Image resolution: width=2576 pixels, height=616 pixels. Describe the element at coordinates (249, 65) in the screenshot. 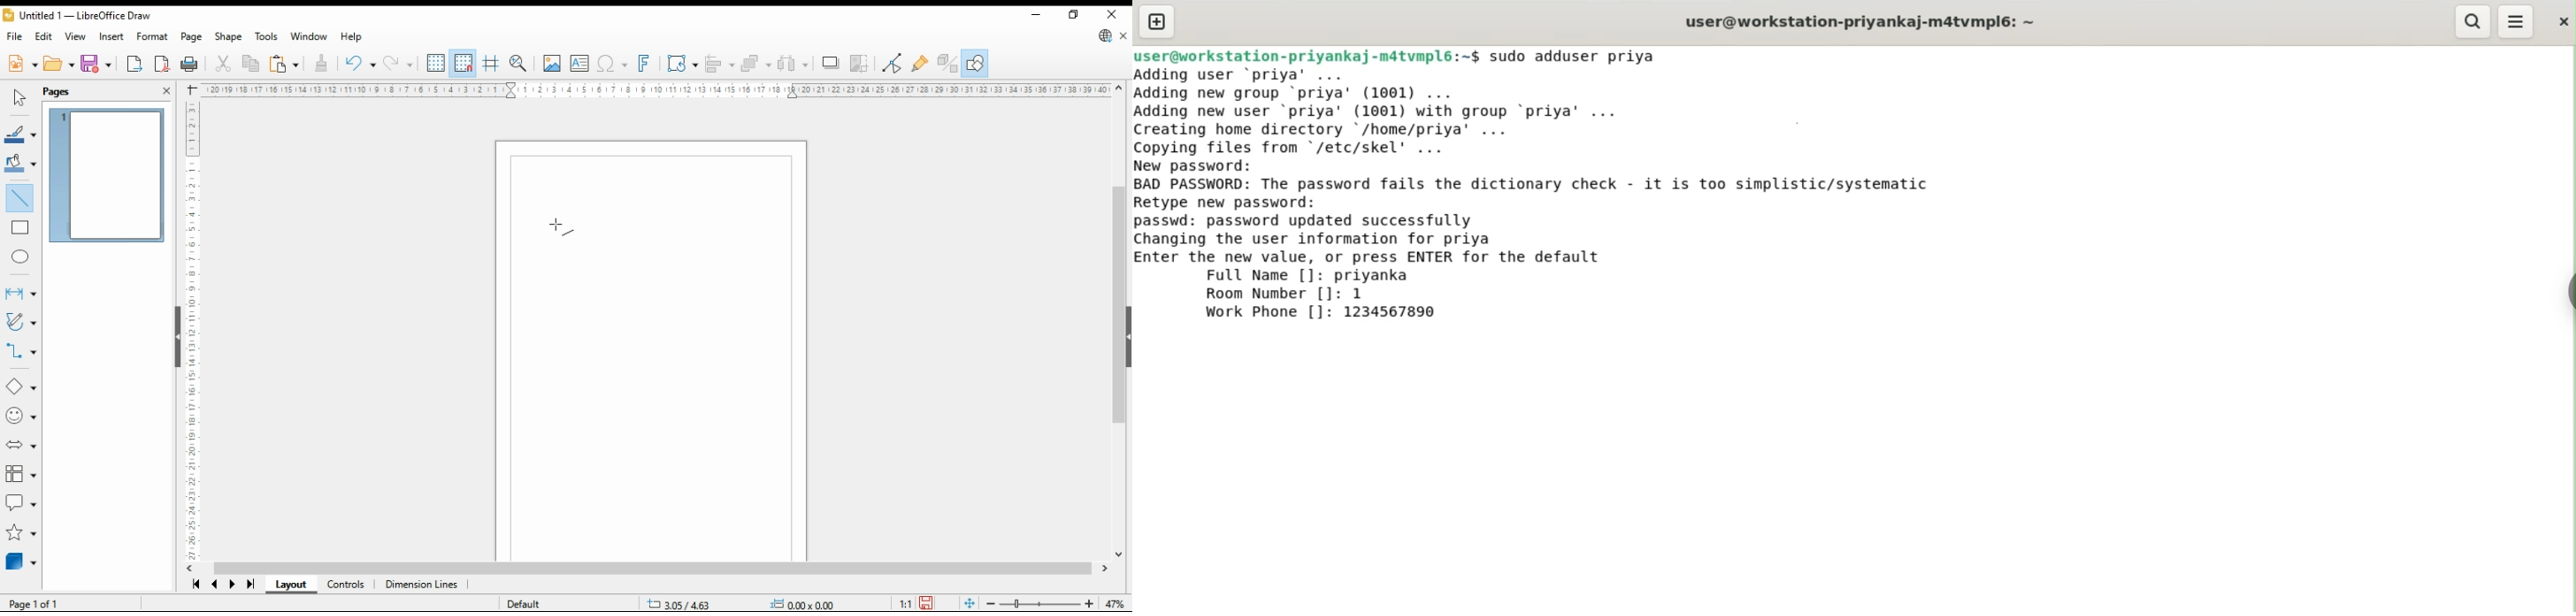

I see `copy` at that location.